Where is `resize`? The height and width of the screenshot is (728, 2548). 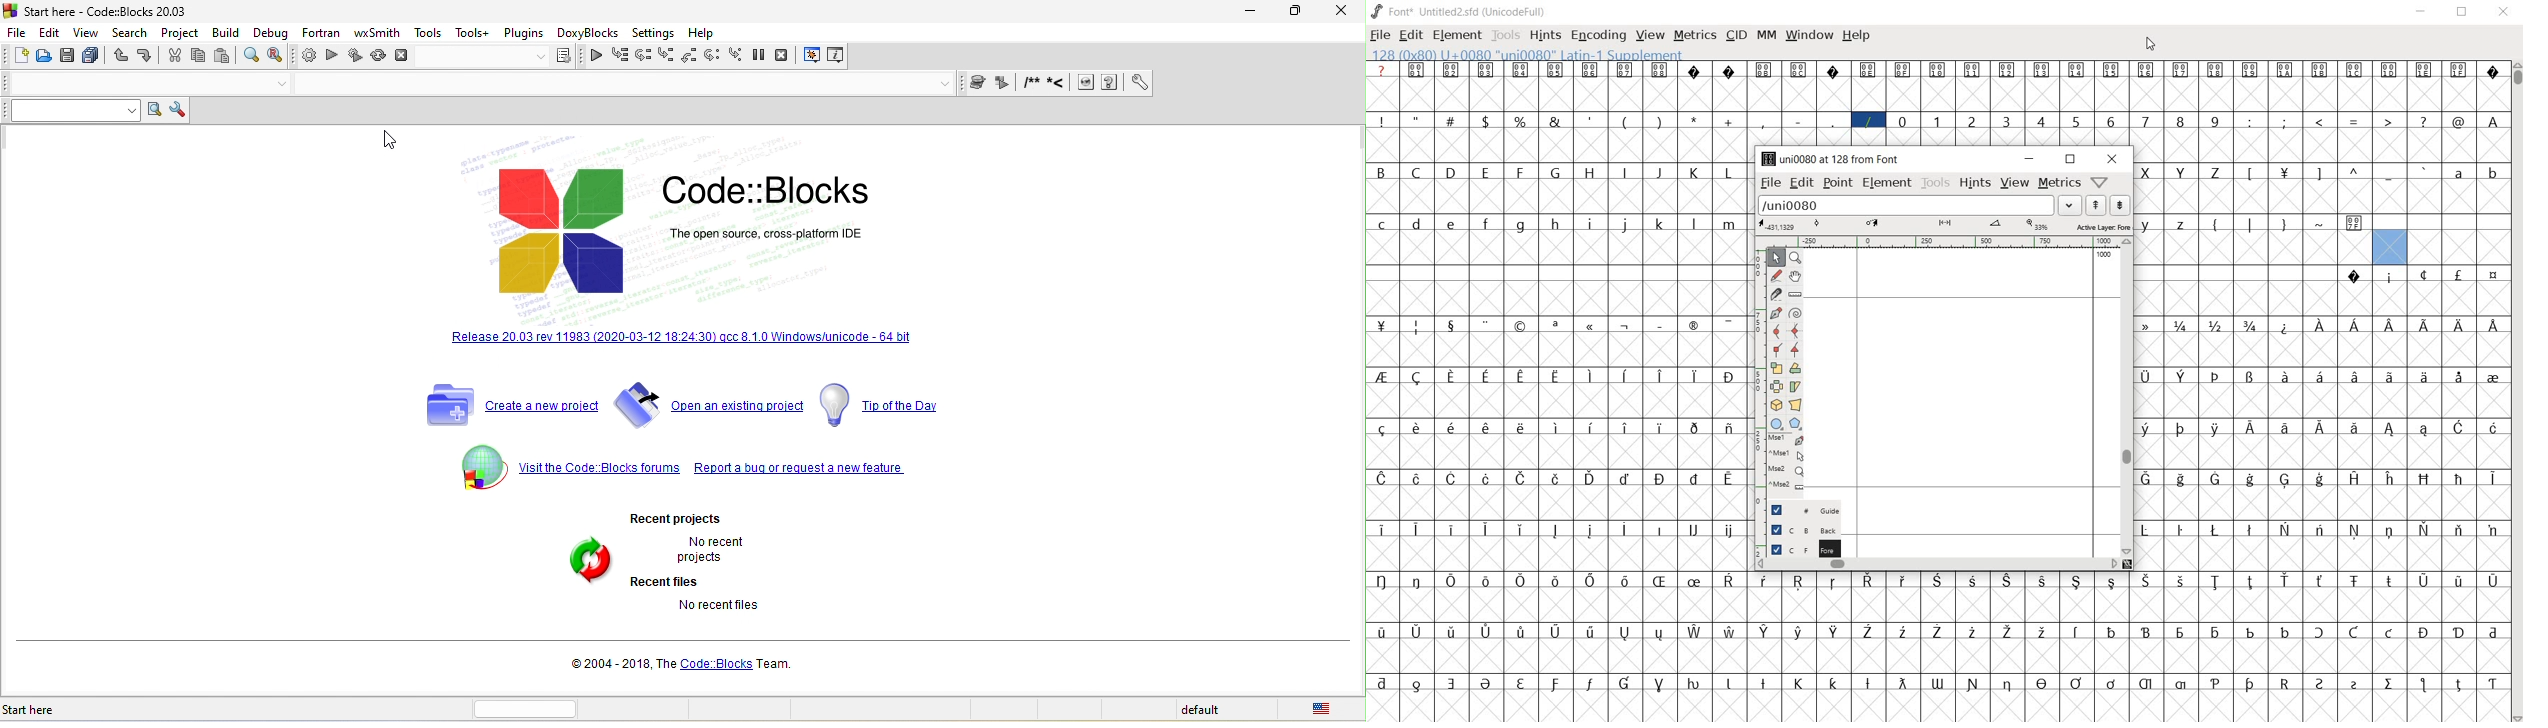 resize is located at coordinates (2128, 564).